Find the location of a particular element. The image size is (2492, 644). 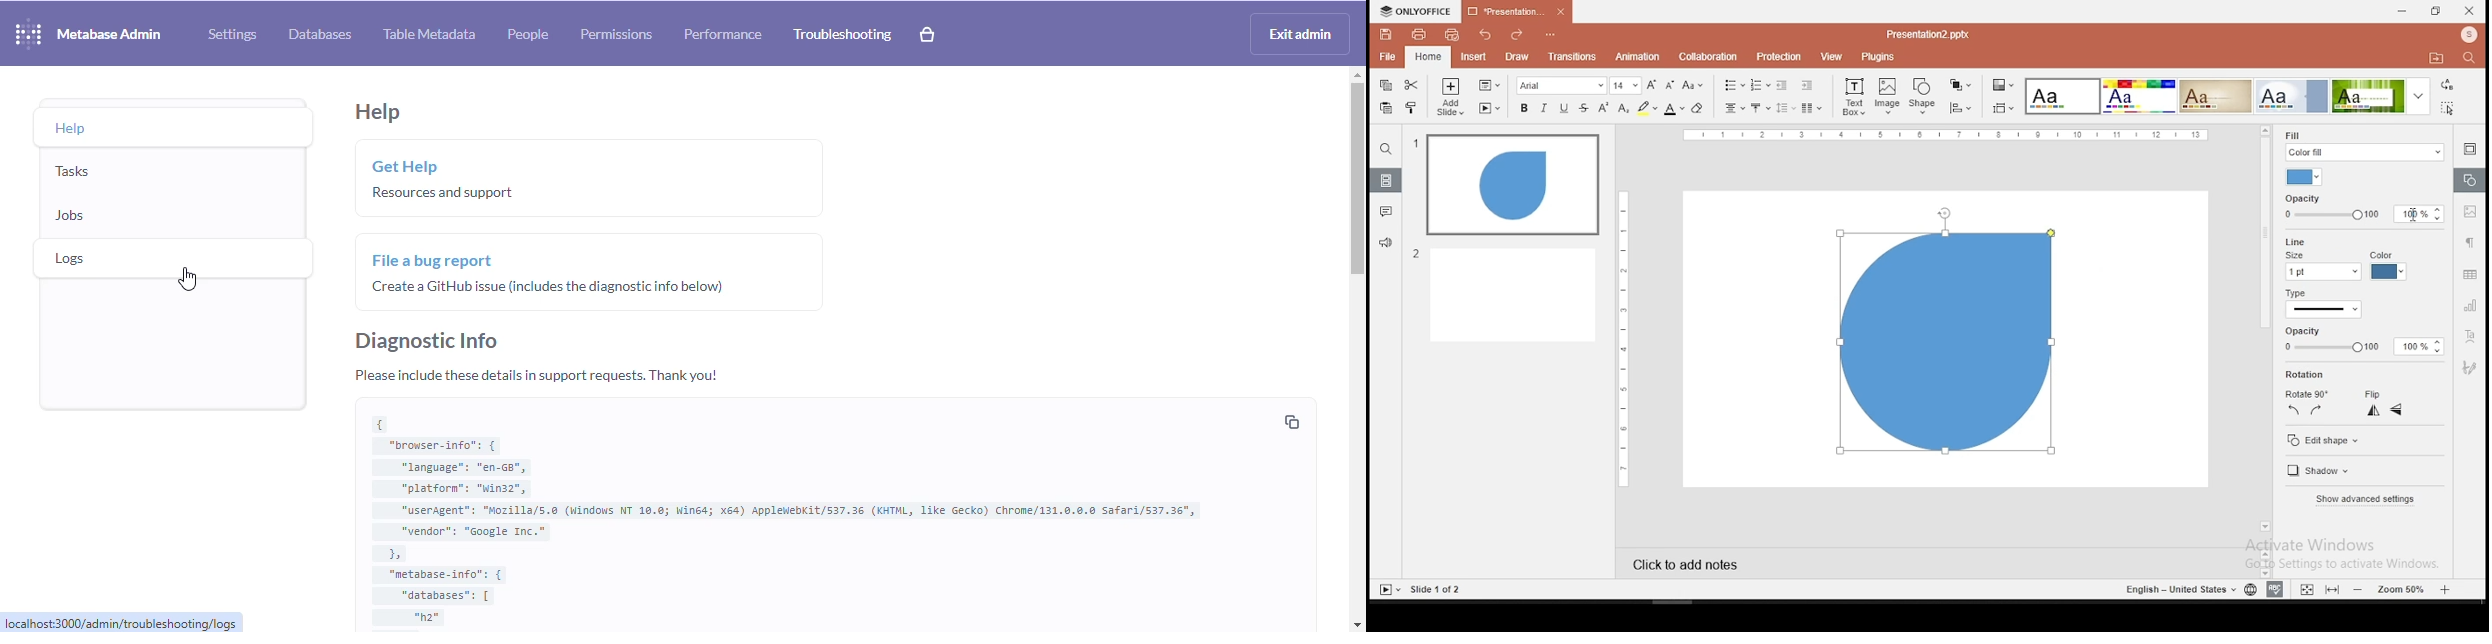

horizontal scale is located at coordinates (1949, 134).